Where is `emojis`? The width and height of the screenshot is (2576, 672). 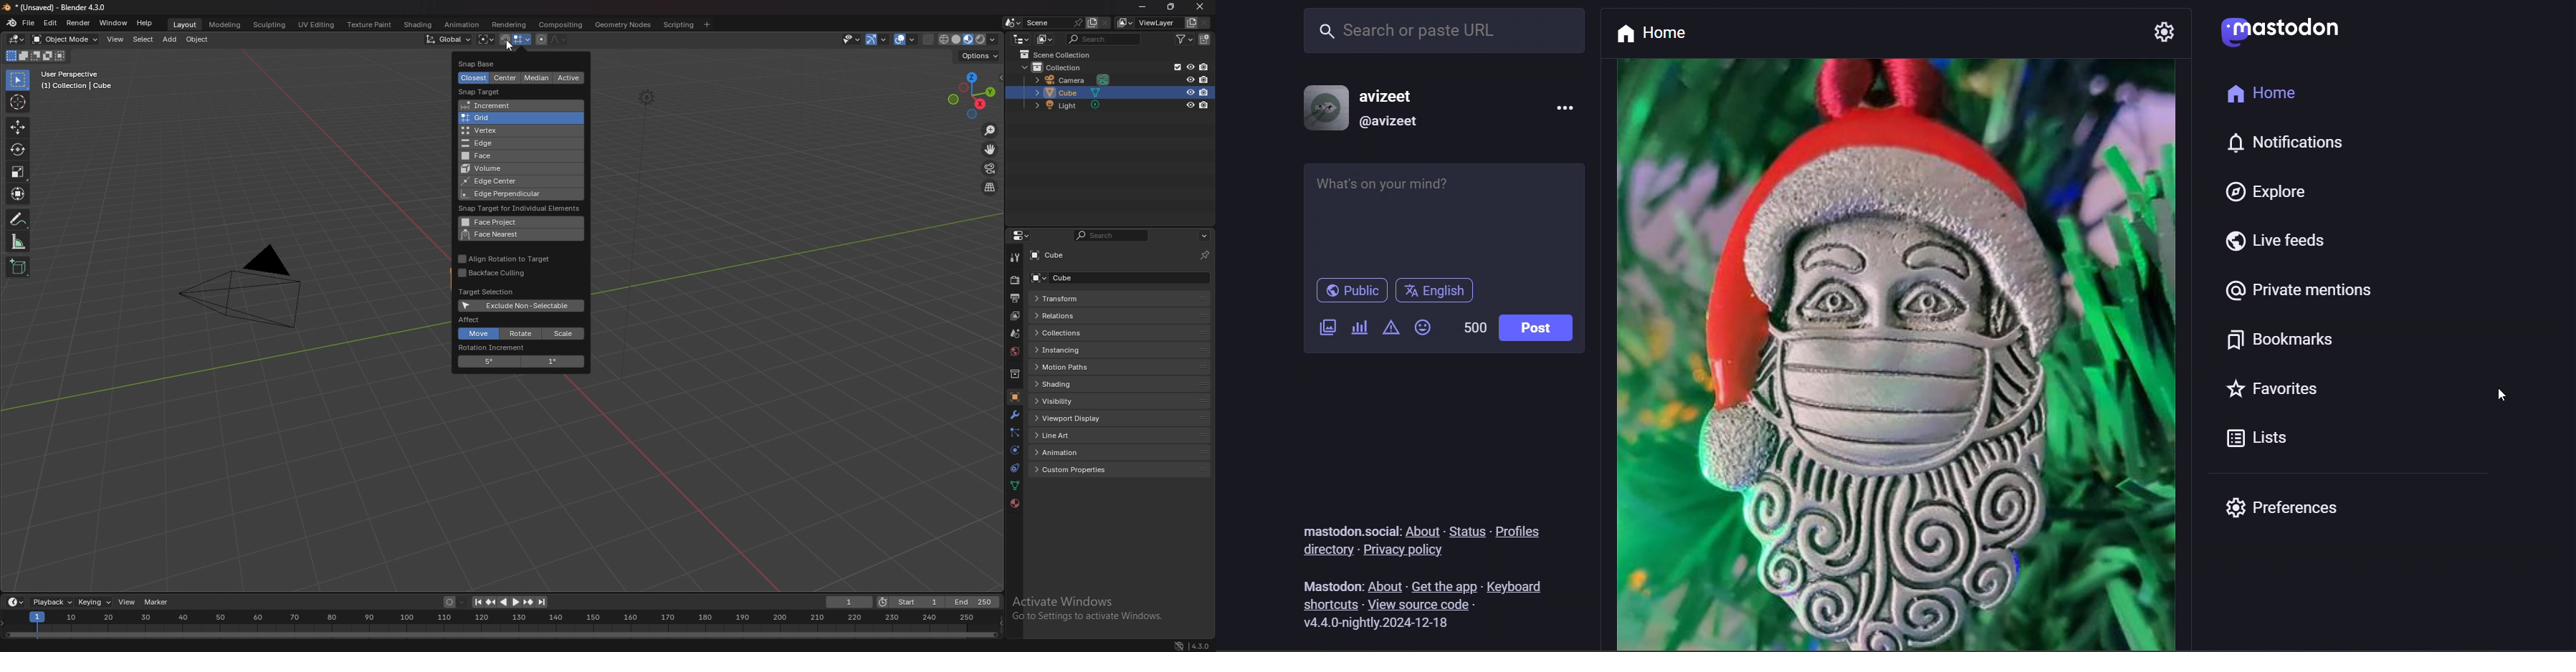
emojis is located at coordinates (1423, 327).